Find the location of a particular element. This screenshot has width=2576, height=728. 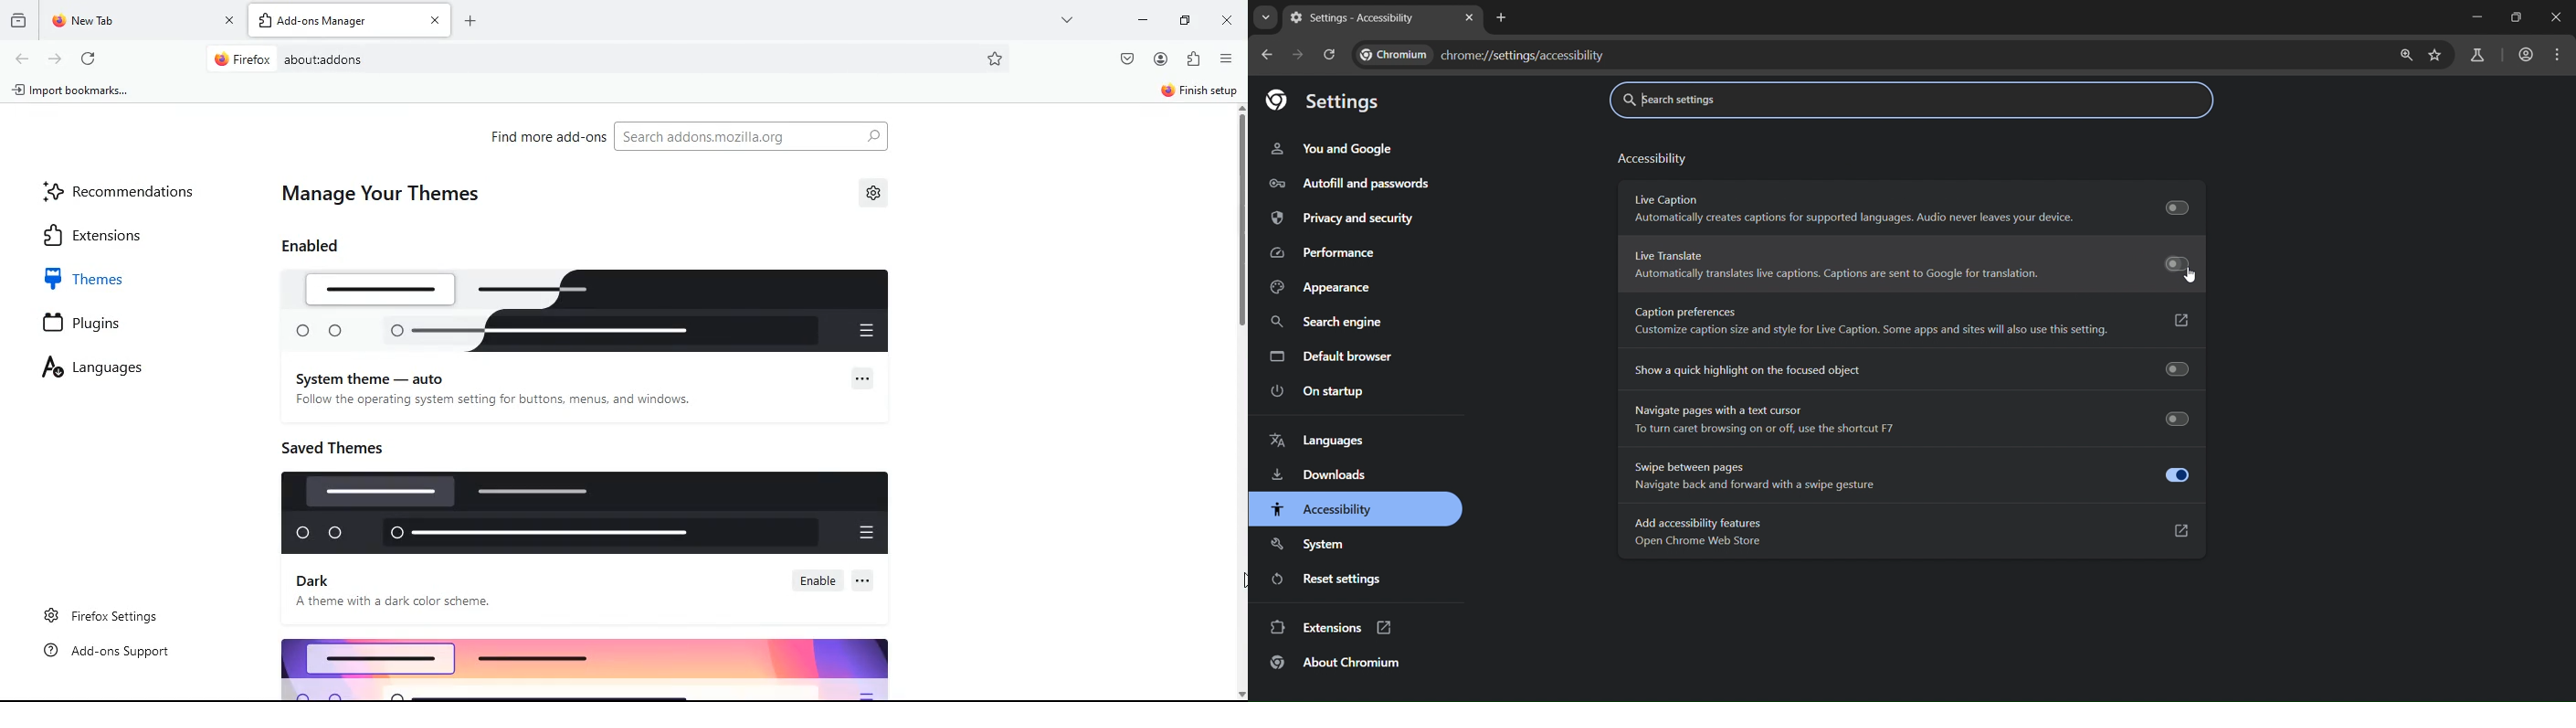

accessibility is located at coordinates (1325, 508).